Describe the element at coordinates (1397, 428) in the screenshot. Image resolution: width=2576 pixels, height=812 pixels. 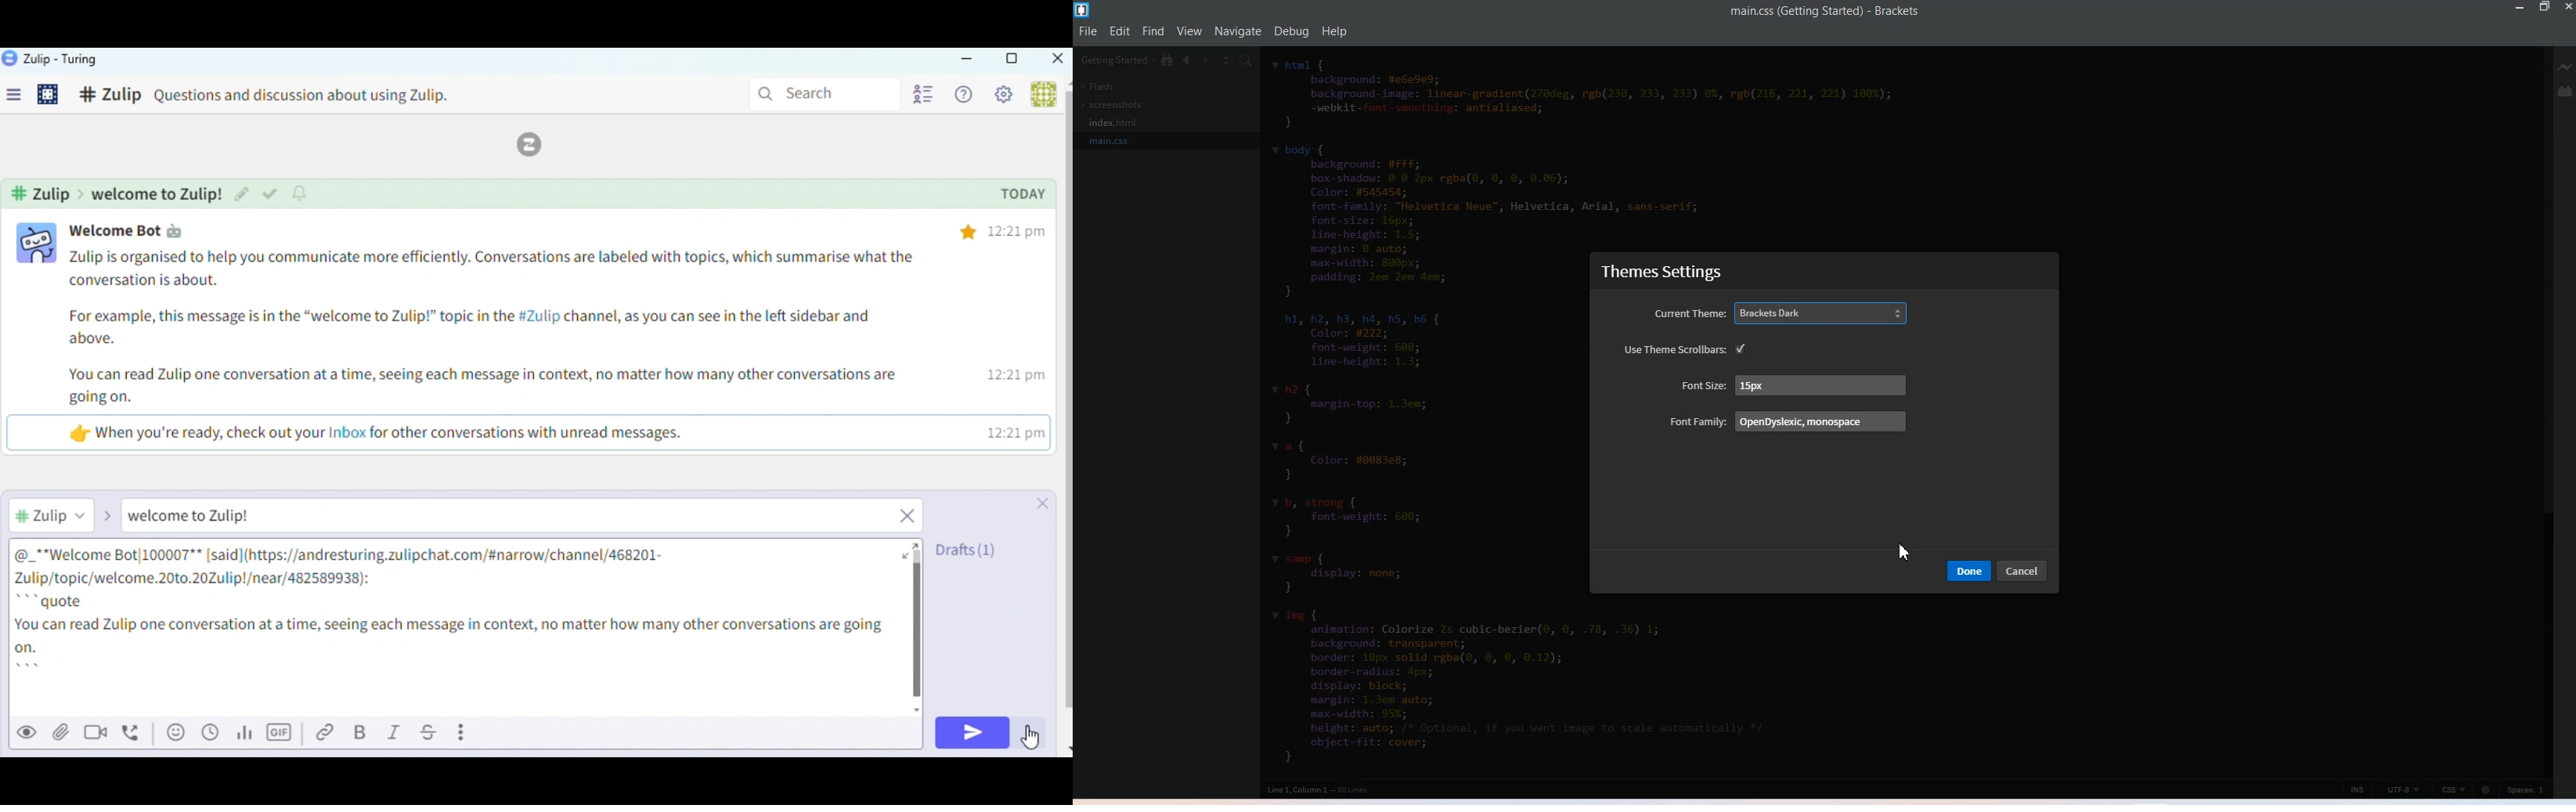
I see `code` at that location.